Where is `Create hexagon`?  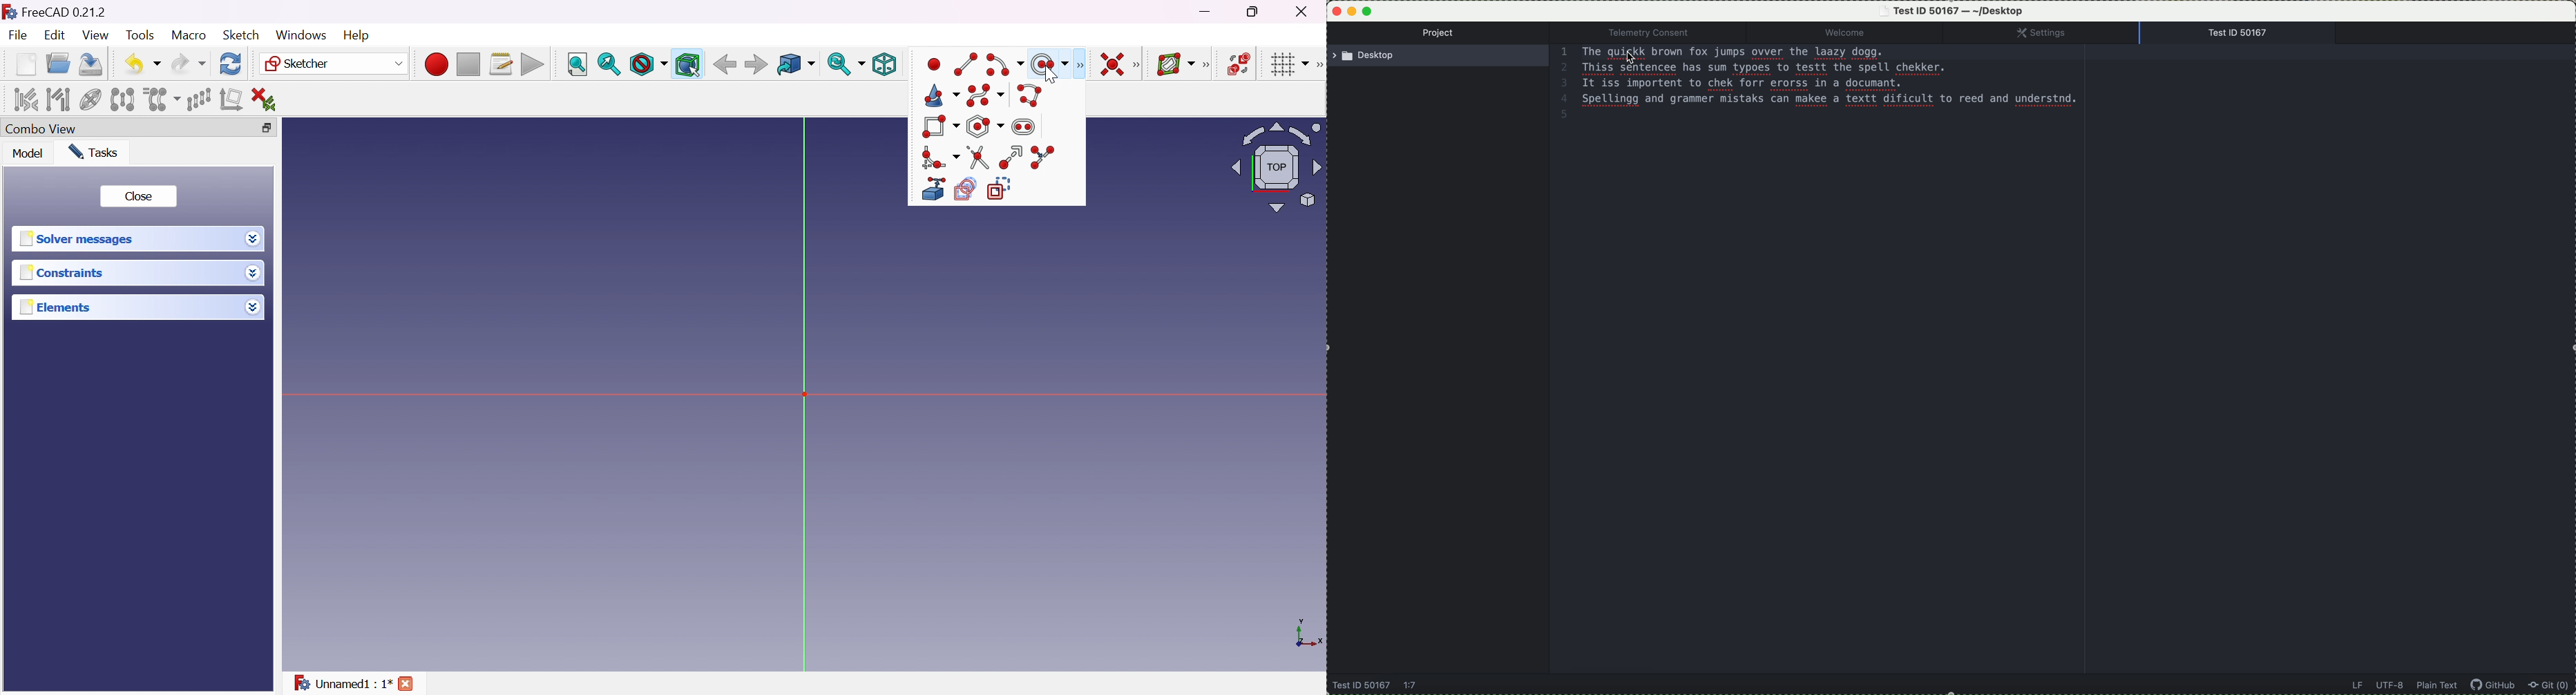
Create hexagon is located at coordinates (986, 126).